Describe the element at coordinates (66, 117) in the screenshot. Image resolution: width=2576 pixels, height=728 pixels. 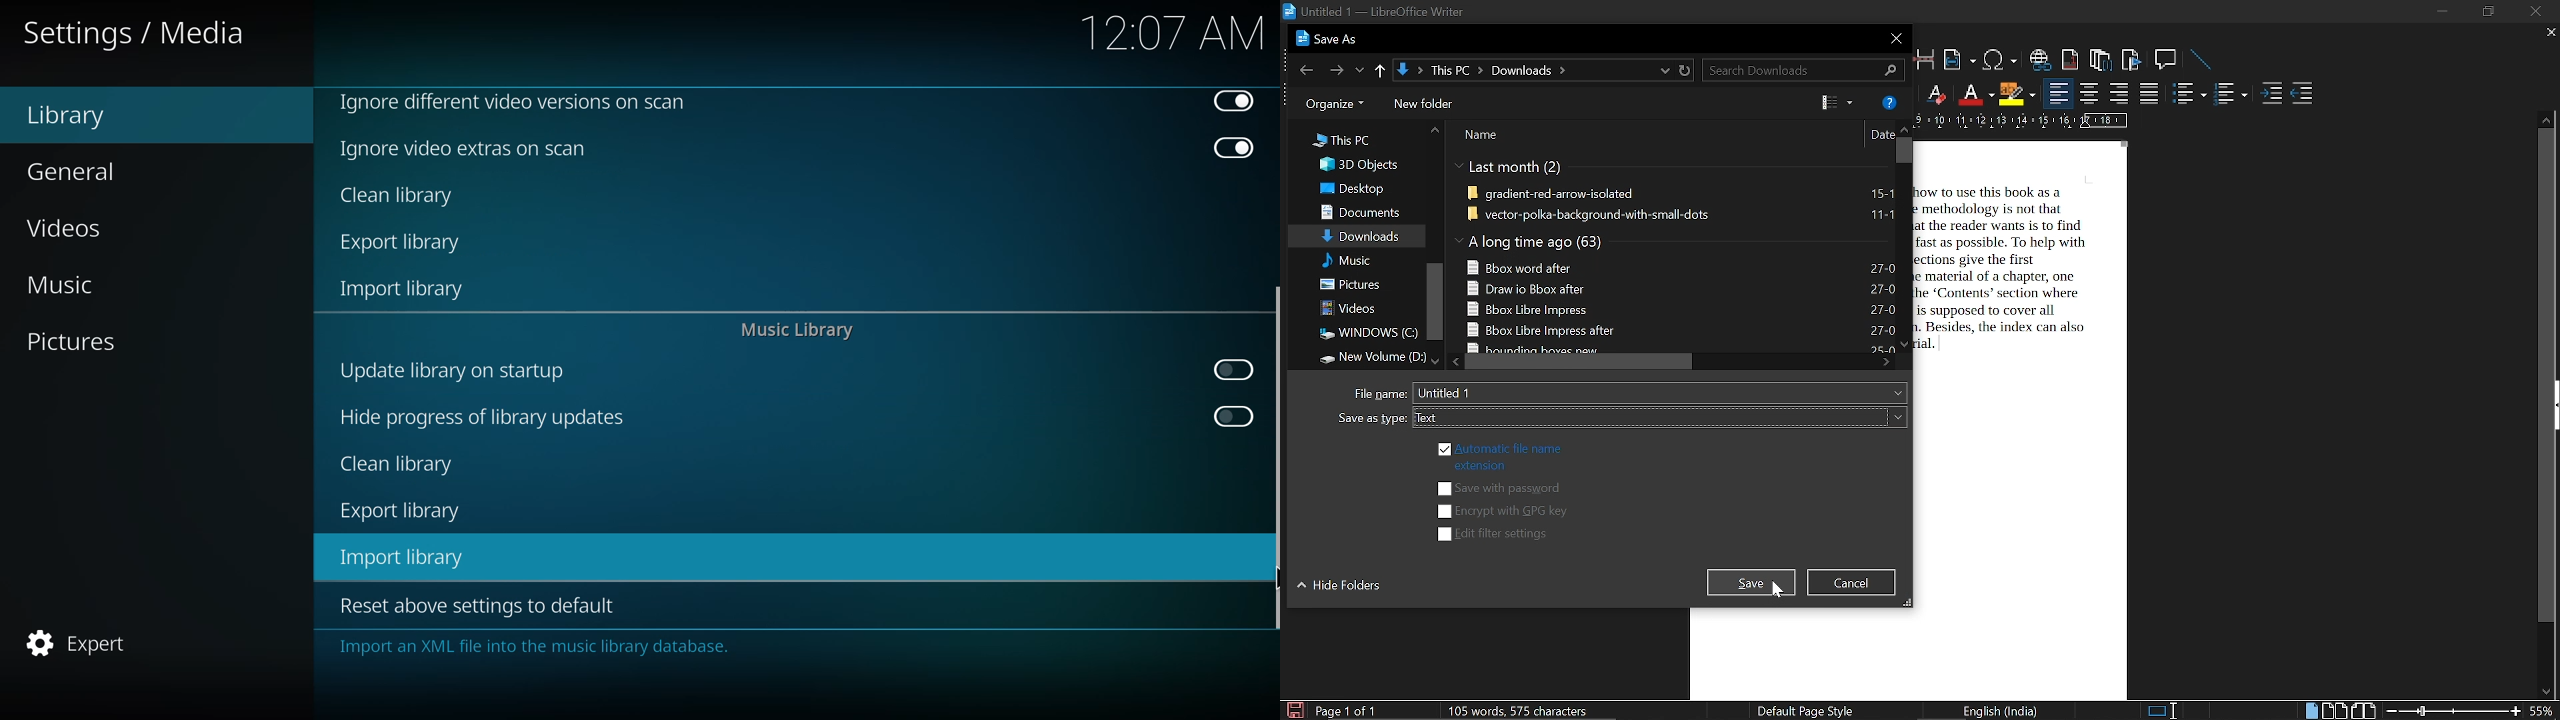
I see `library` at that location.